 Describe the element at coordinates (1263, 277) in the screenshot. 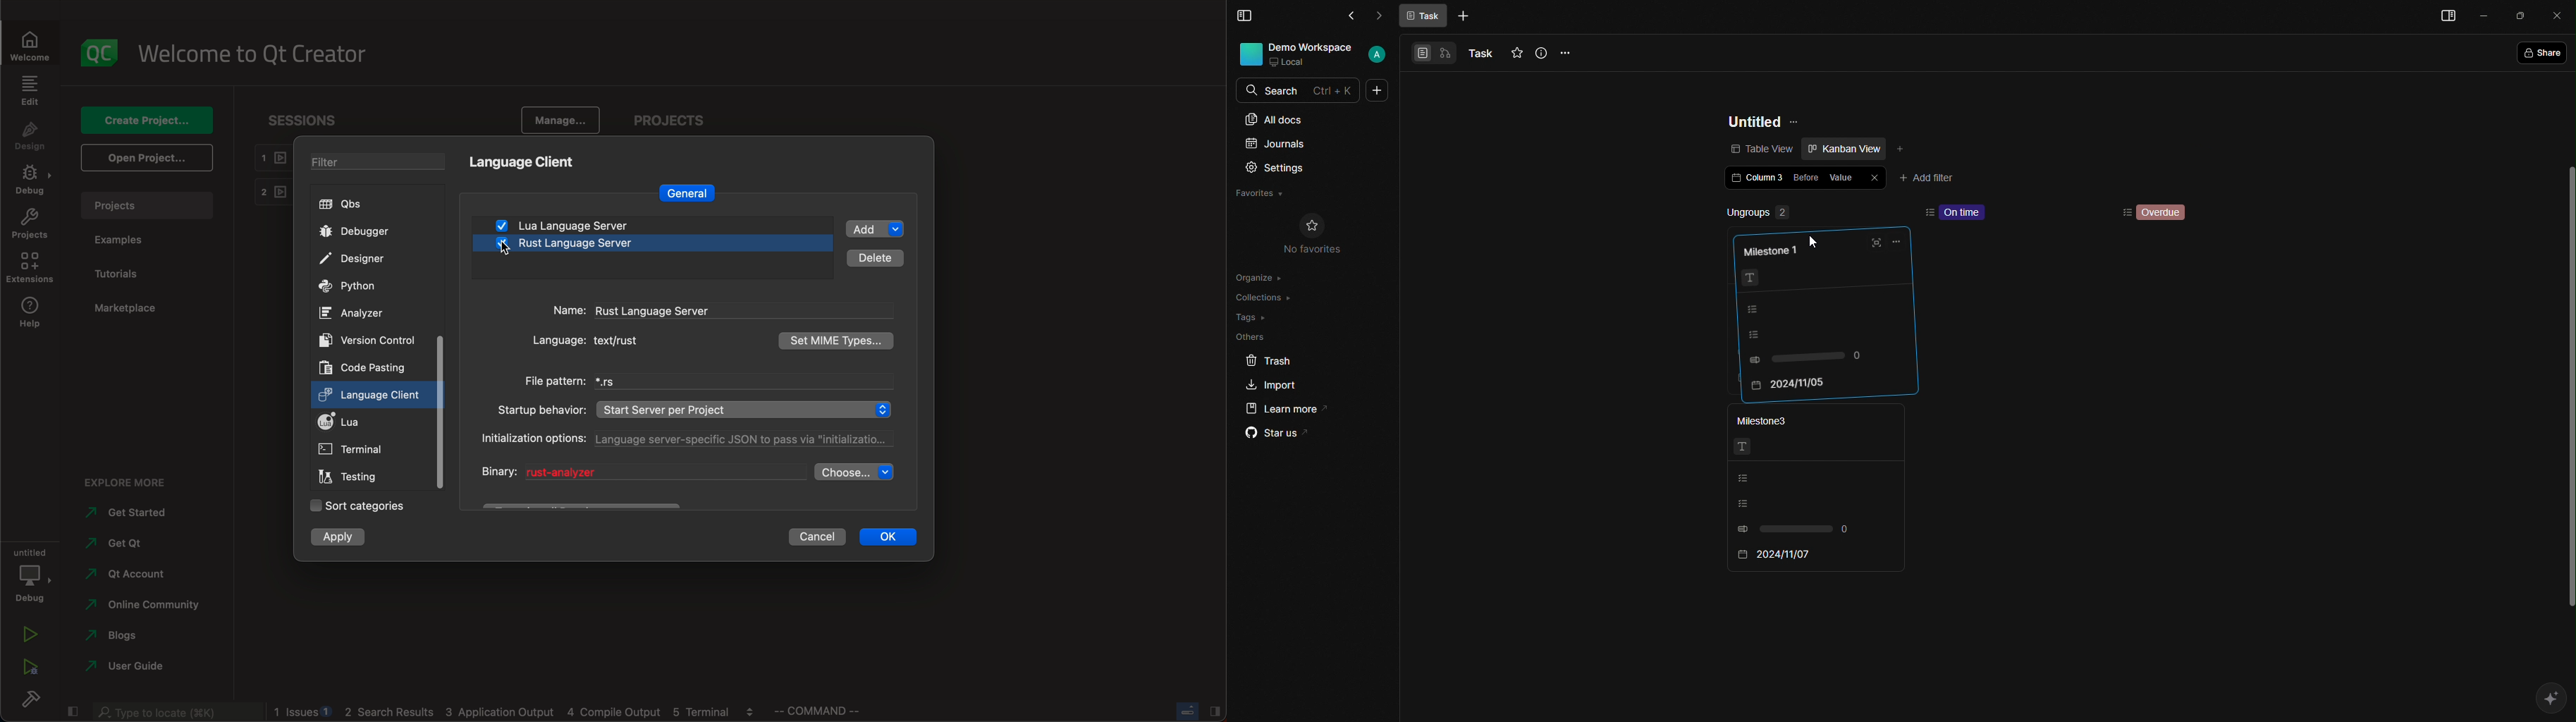

I see `Organize` at that location.